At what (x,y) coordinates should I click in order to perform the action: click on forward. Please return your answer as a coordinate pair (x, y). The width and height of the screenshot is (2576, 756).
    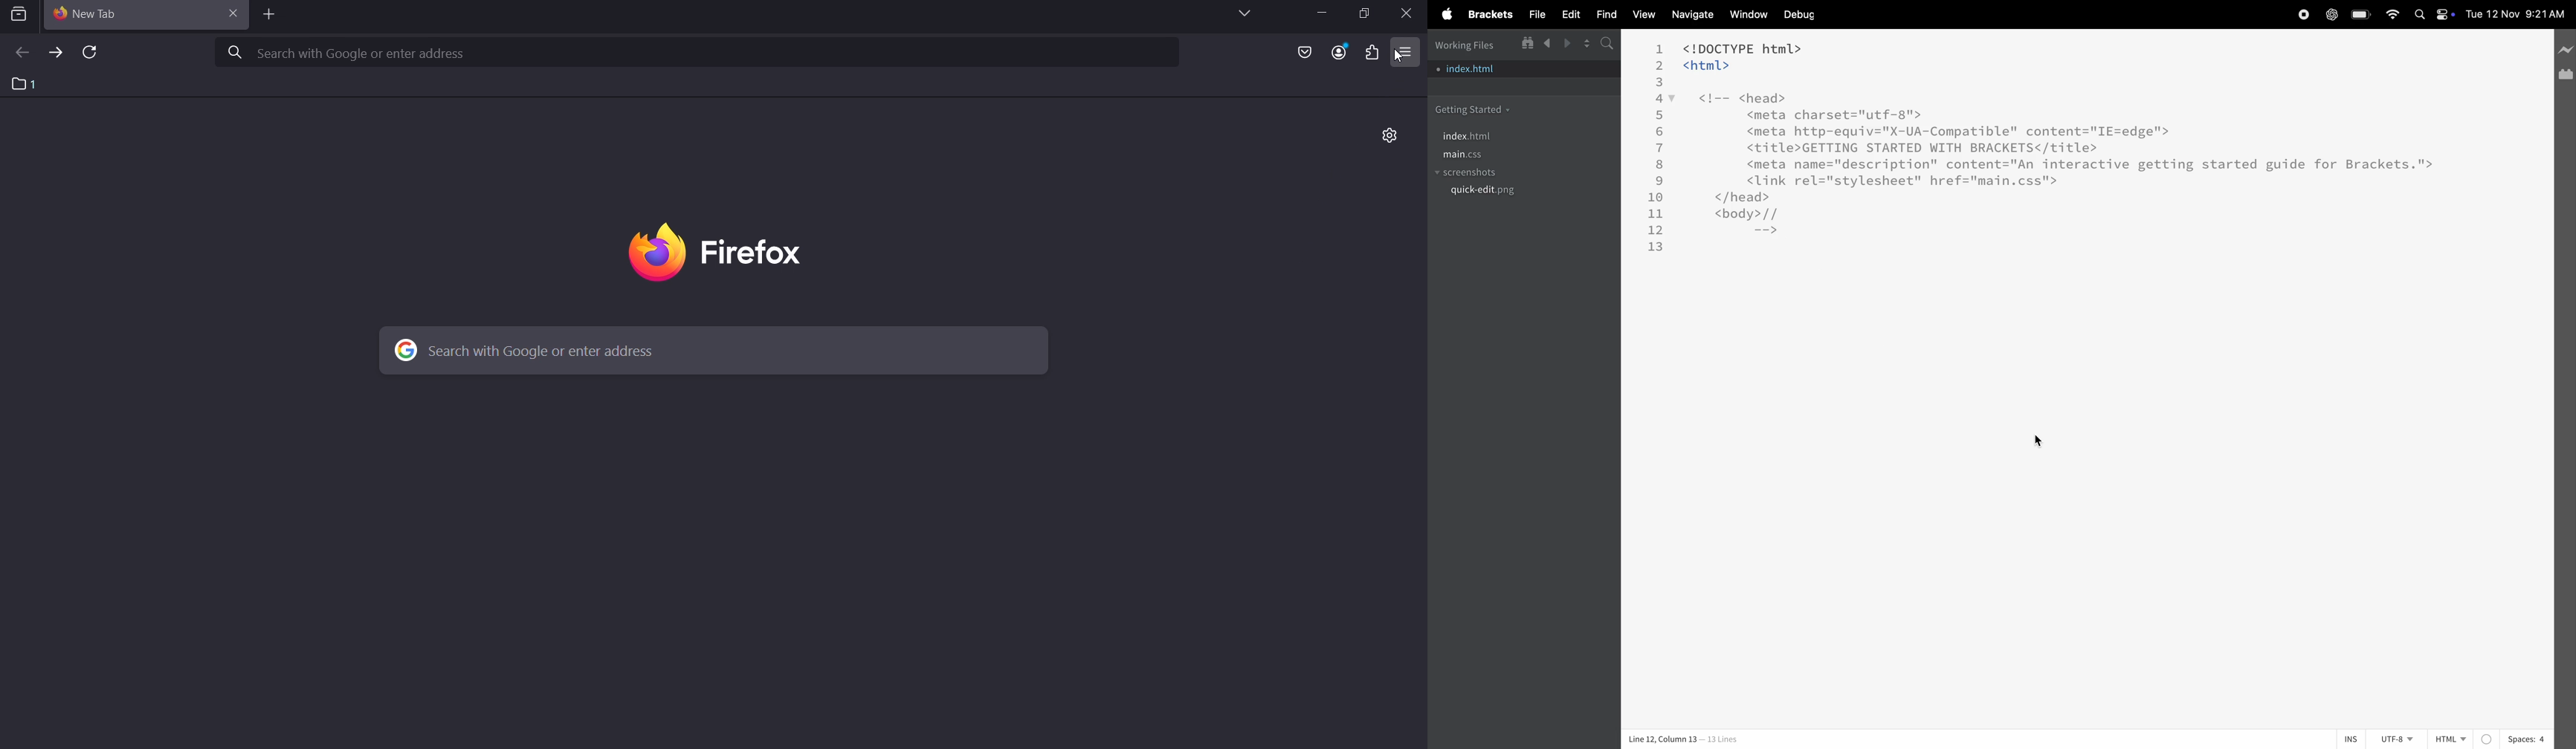
    Looking at the image, I should click on (1565, 43).